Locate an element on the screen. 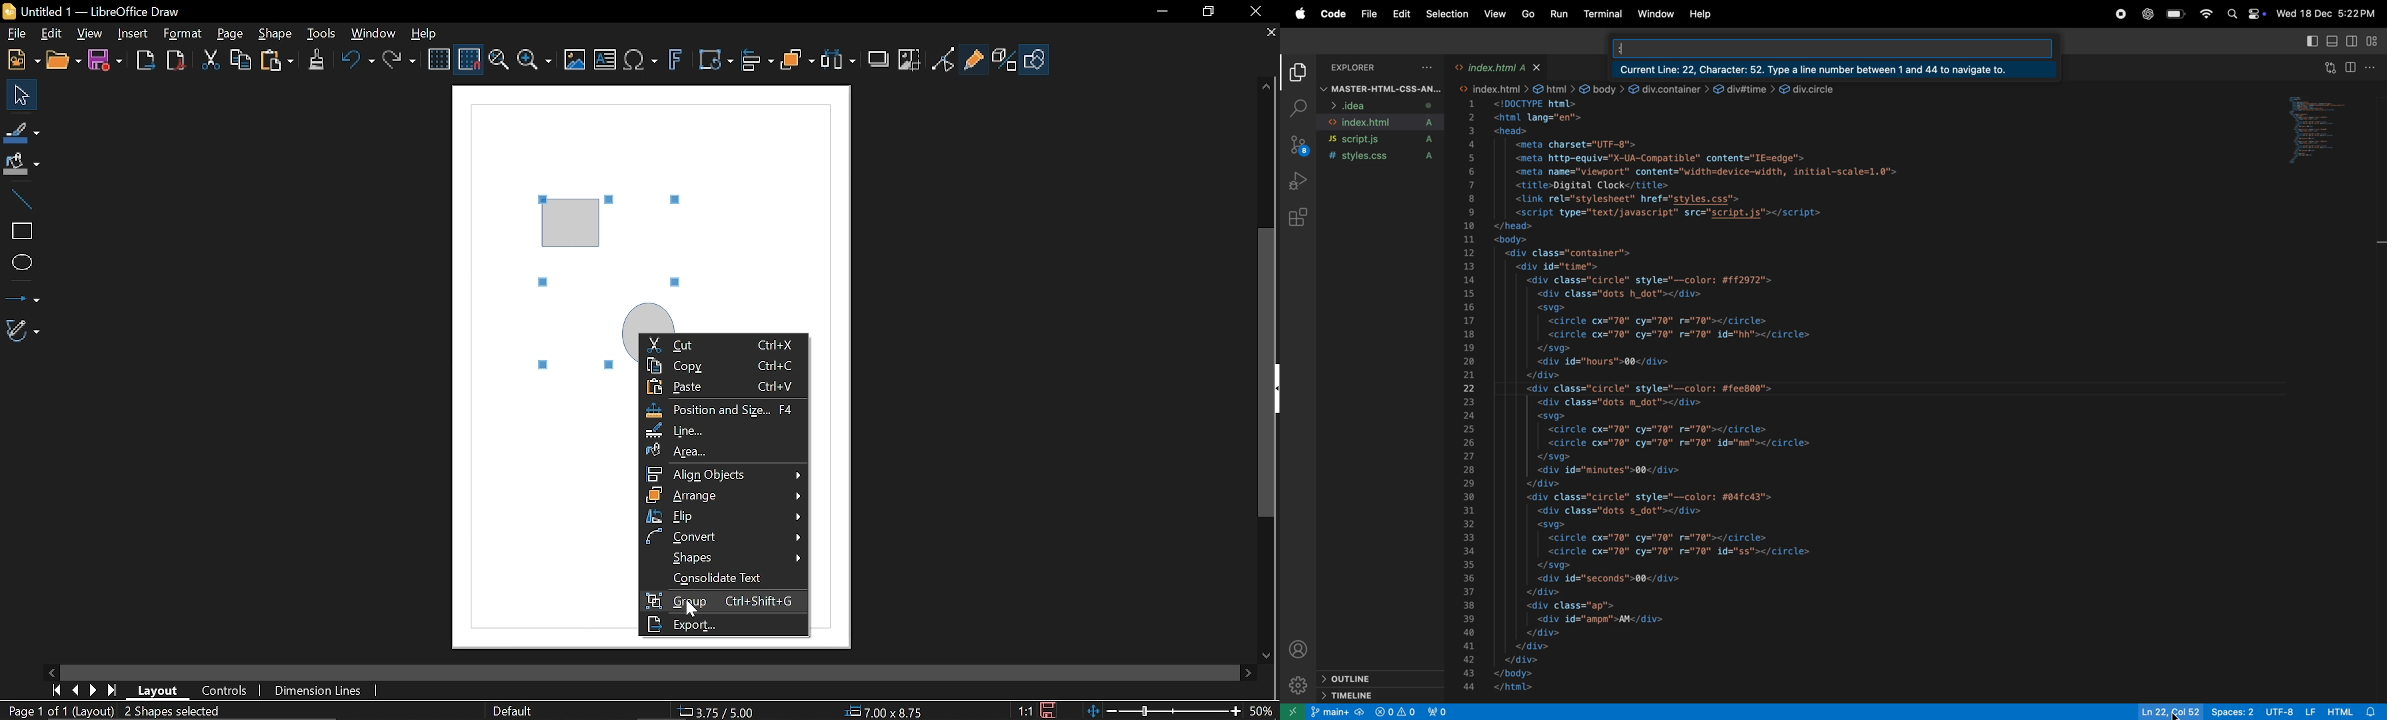 This screenshot has height=728, width=2408. Move right is located at coordinates (1250, 674).